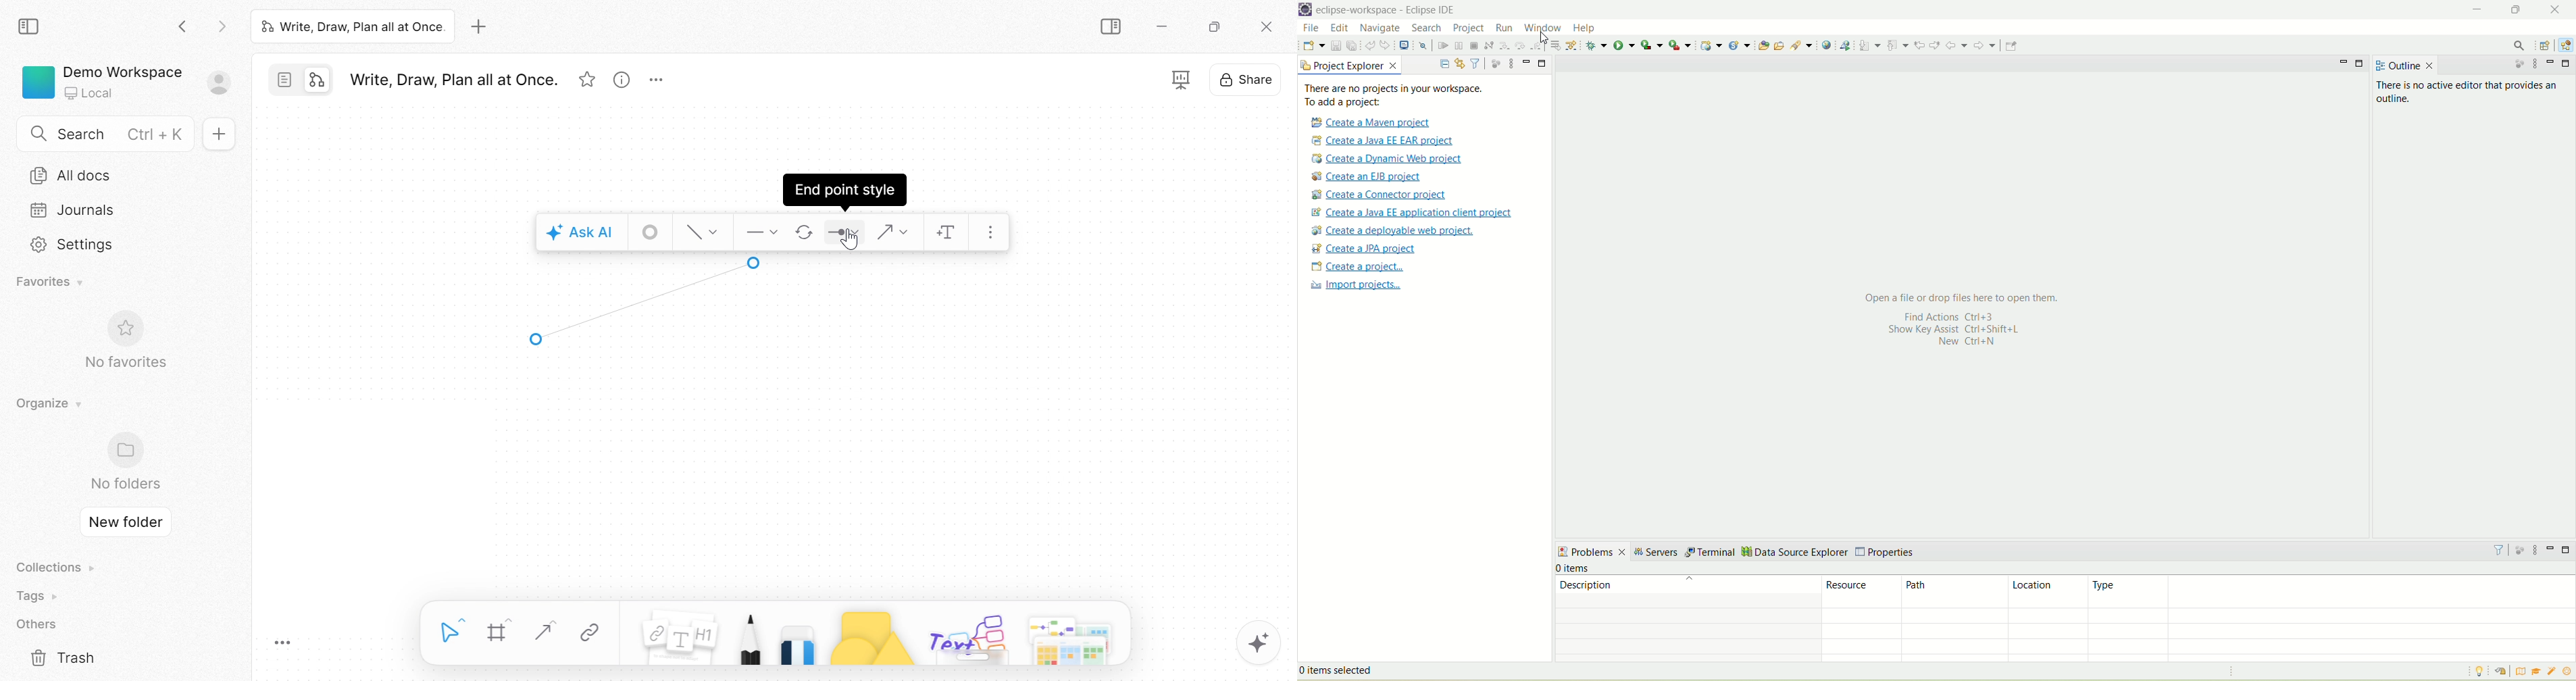 The width and height of the screenshot is (2576, 700). What do you see at coordinates (158, 134) in the screenshot?
I see `Ctrl + K` at bounding box center [158, 134].